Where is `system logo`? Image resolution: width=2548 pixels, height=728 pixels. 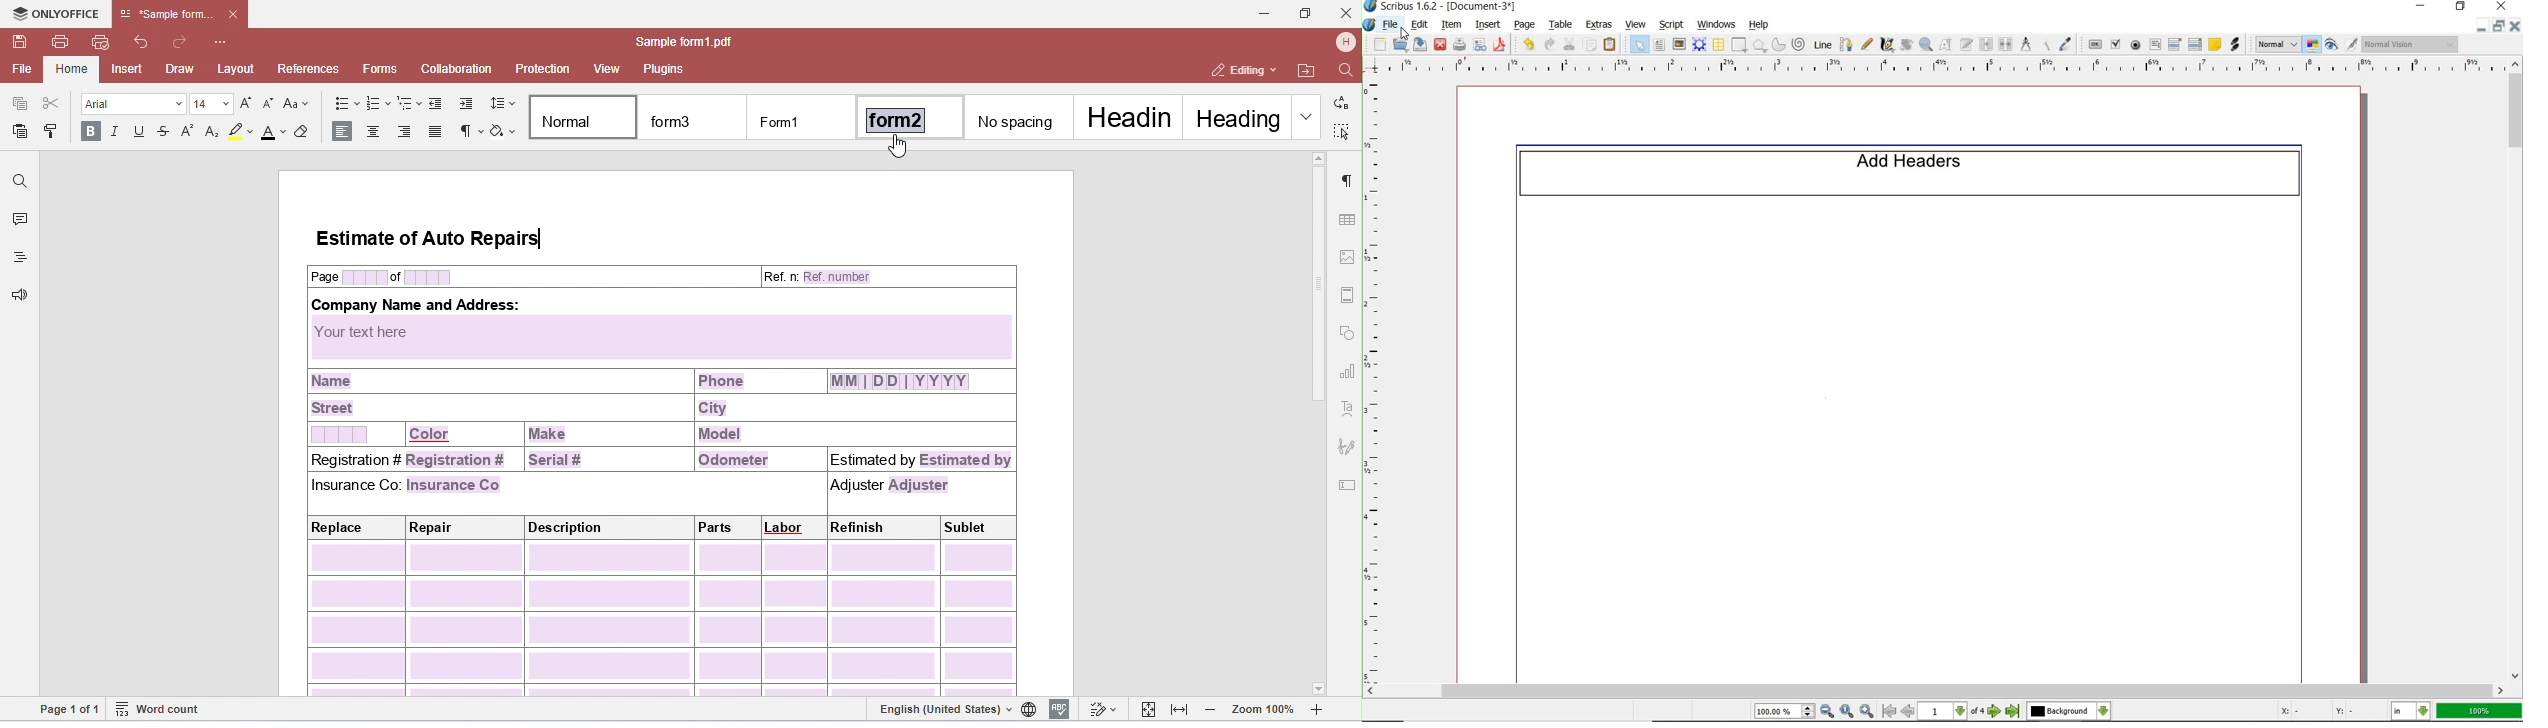 system logo is located at coordinates (1370, 26).